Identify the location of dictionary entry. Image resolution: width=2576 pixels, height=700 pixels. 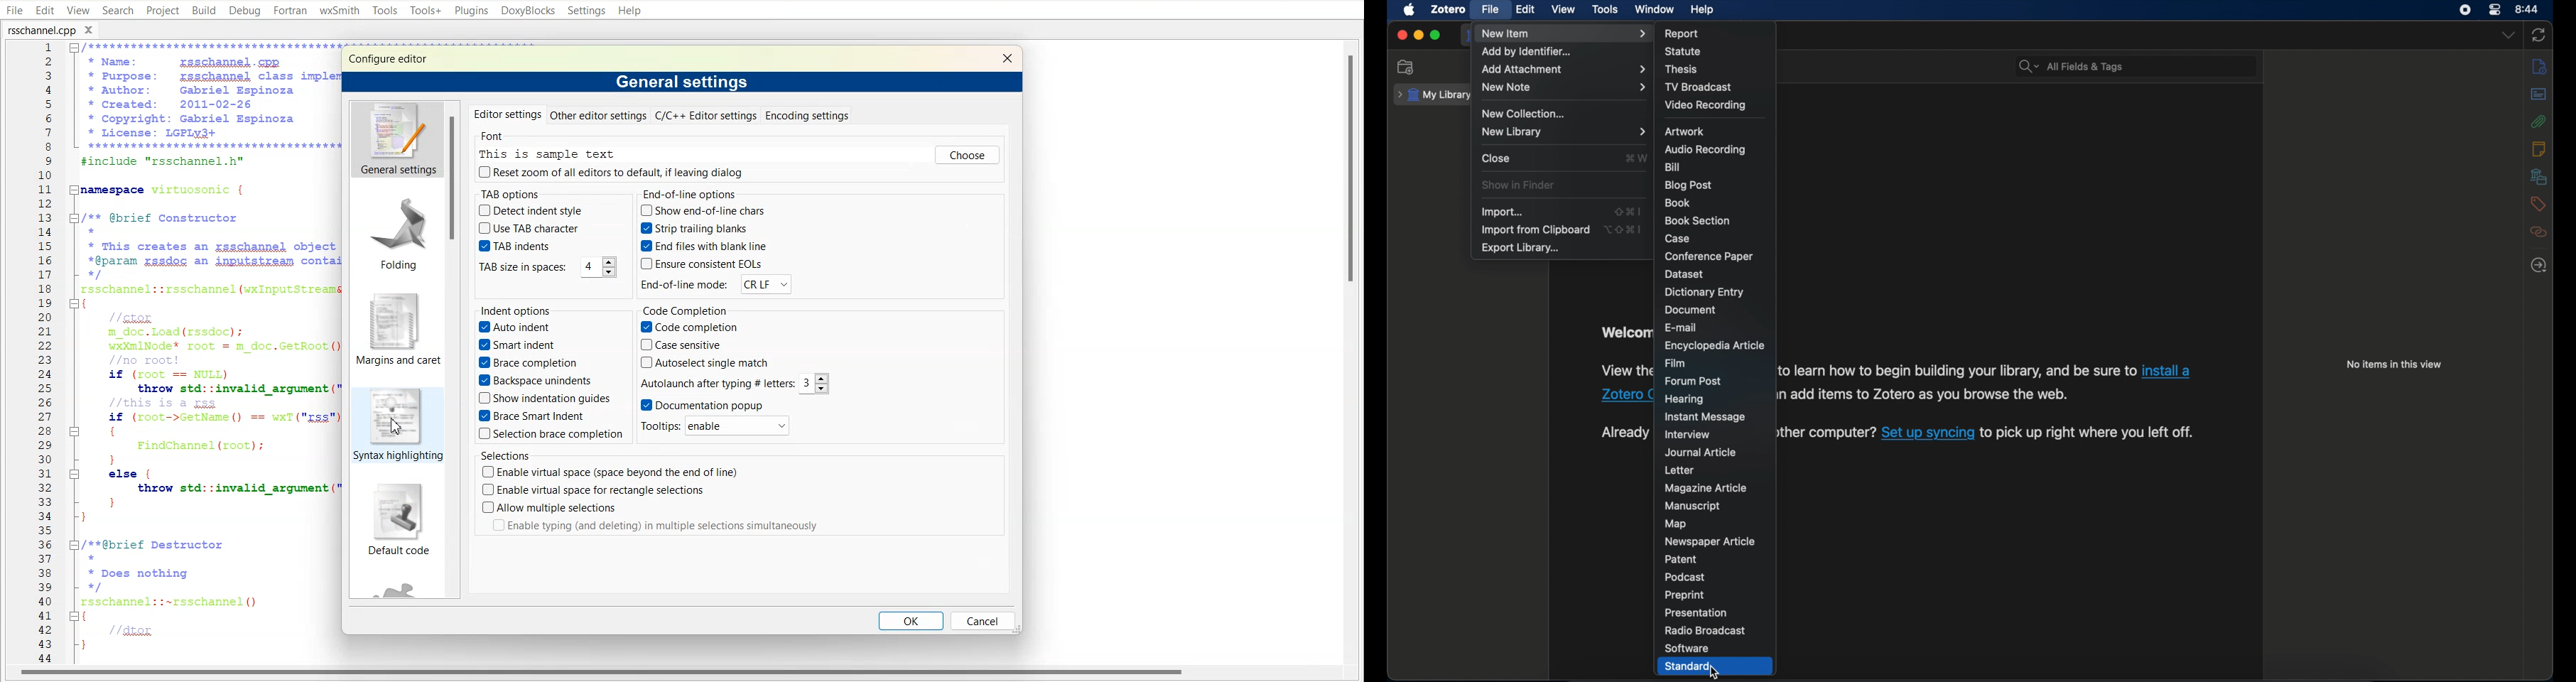
(1704, 292).